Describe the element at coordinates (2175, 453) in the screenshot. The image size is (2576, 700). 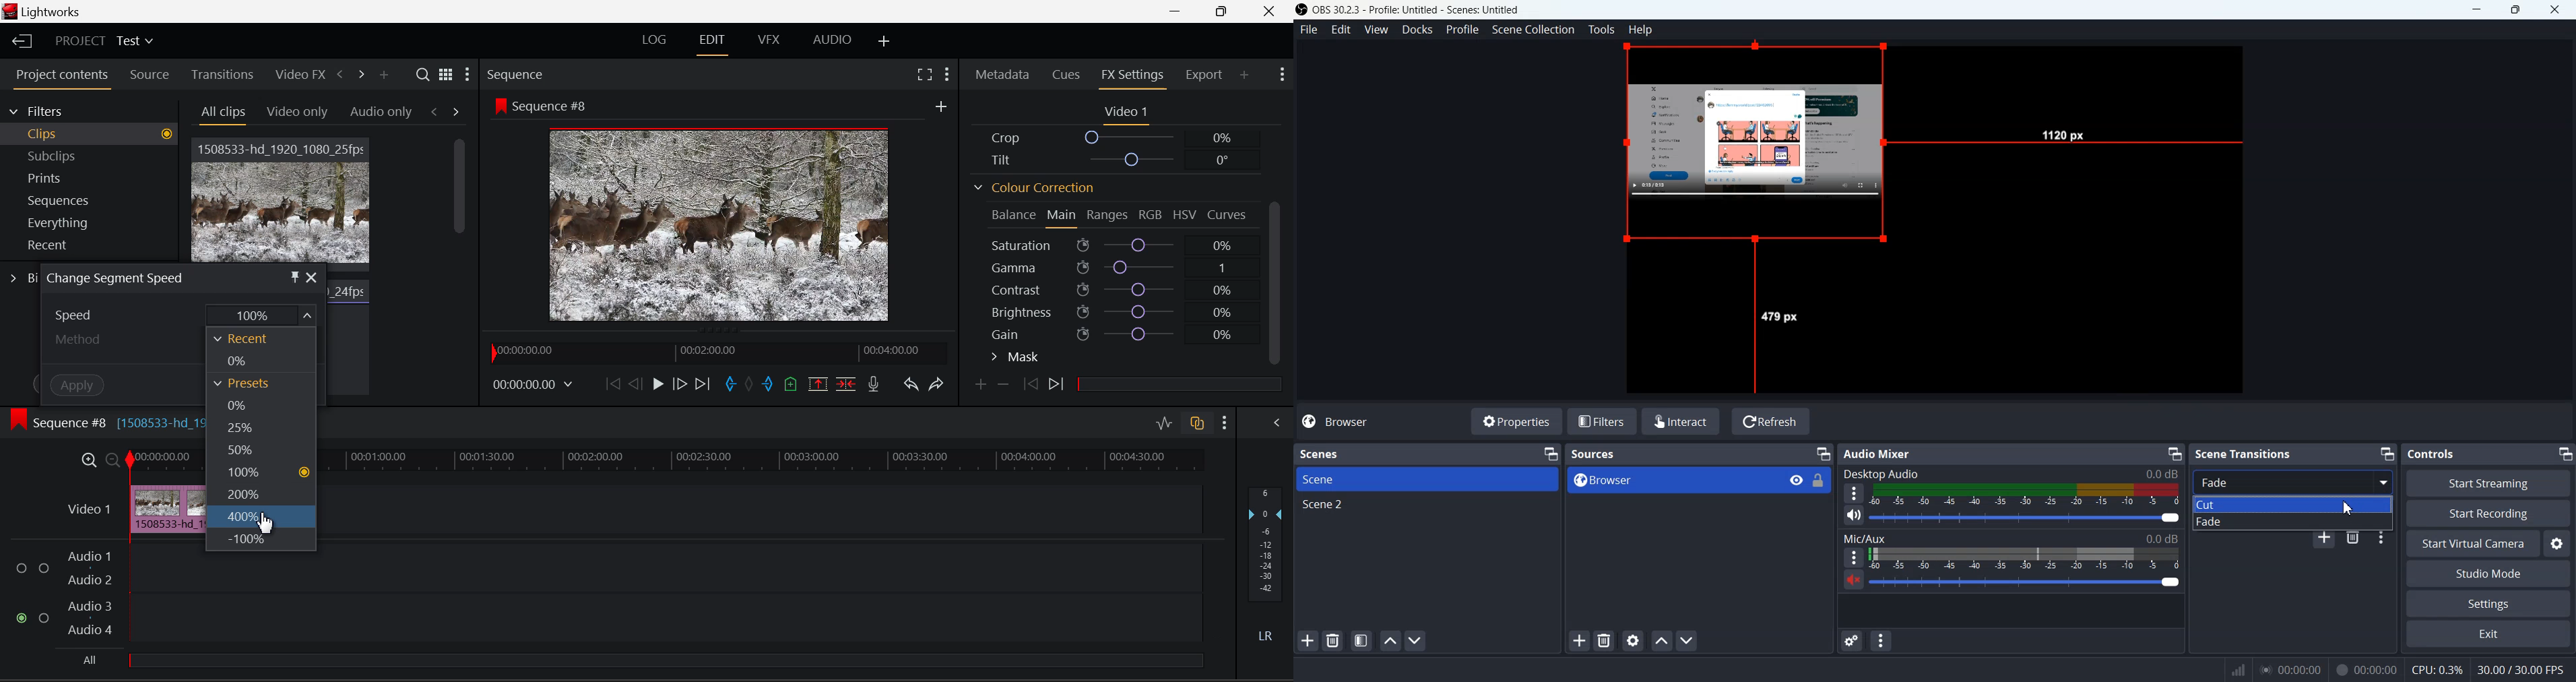
I see `Minimize` at that location.